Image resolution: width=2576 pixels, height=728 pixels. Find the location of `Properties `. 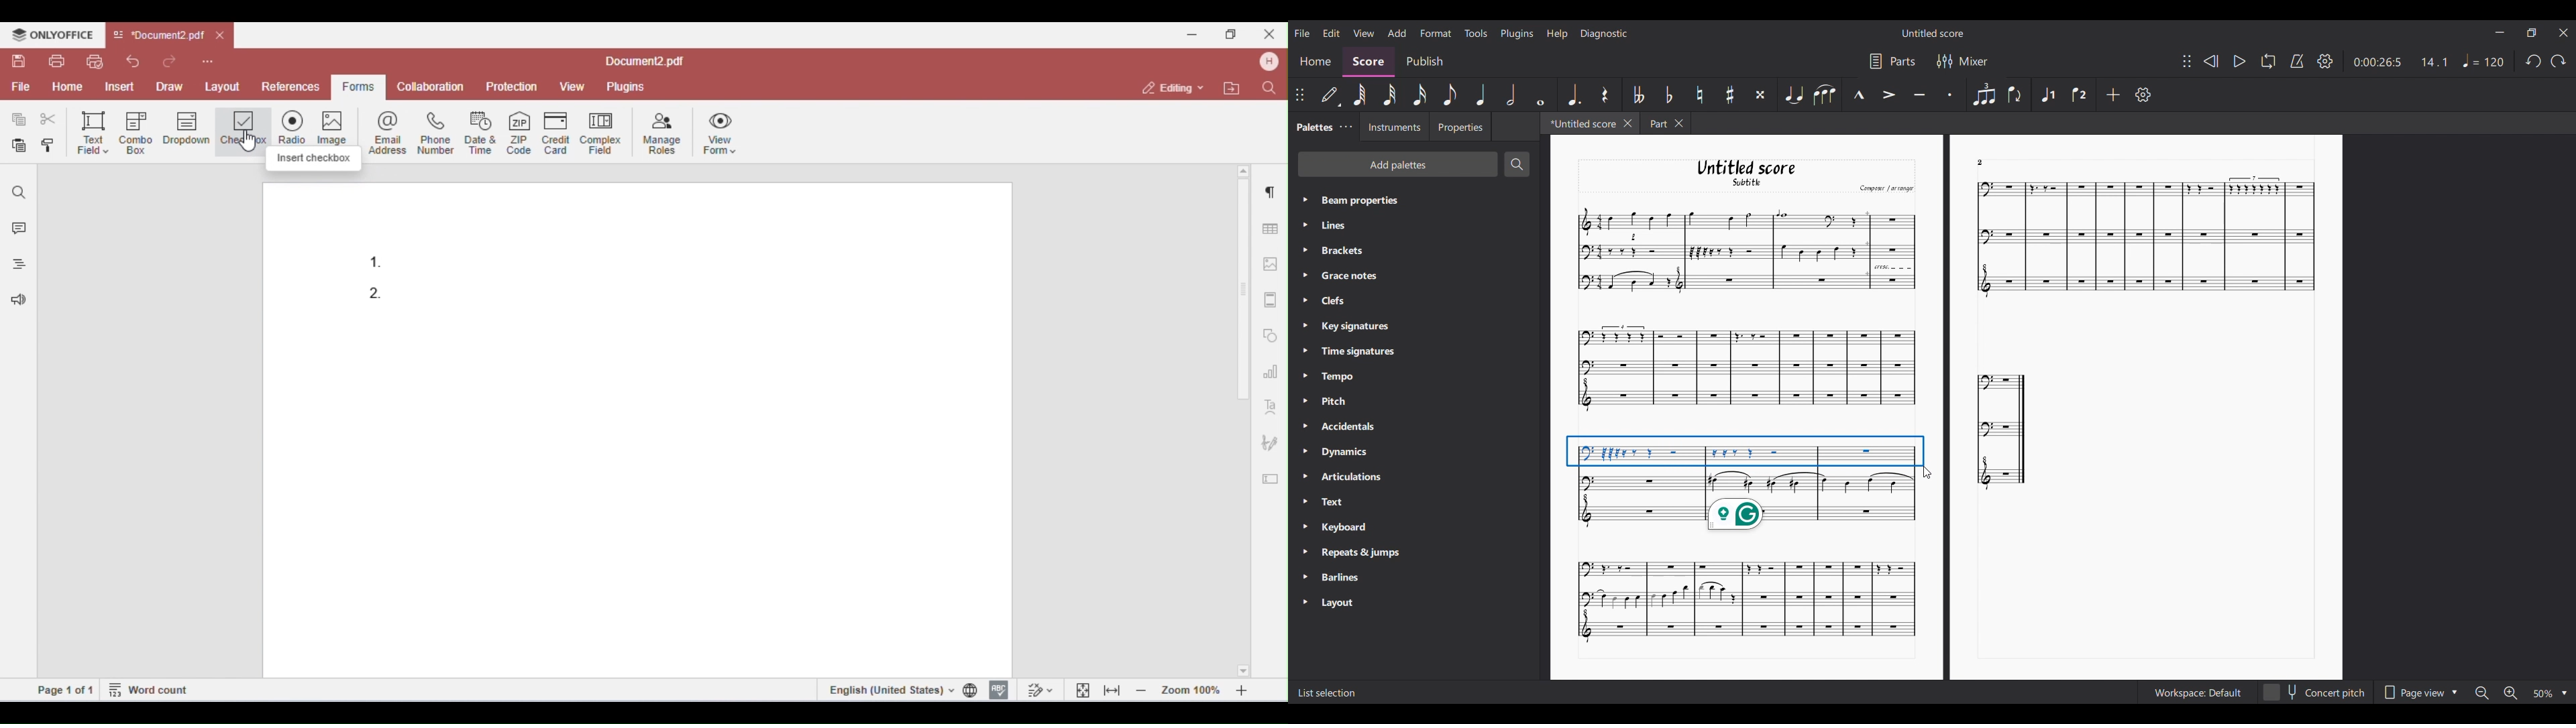

Properties  is located at coordinates (1460, 127).